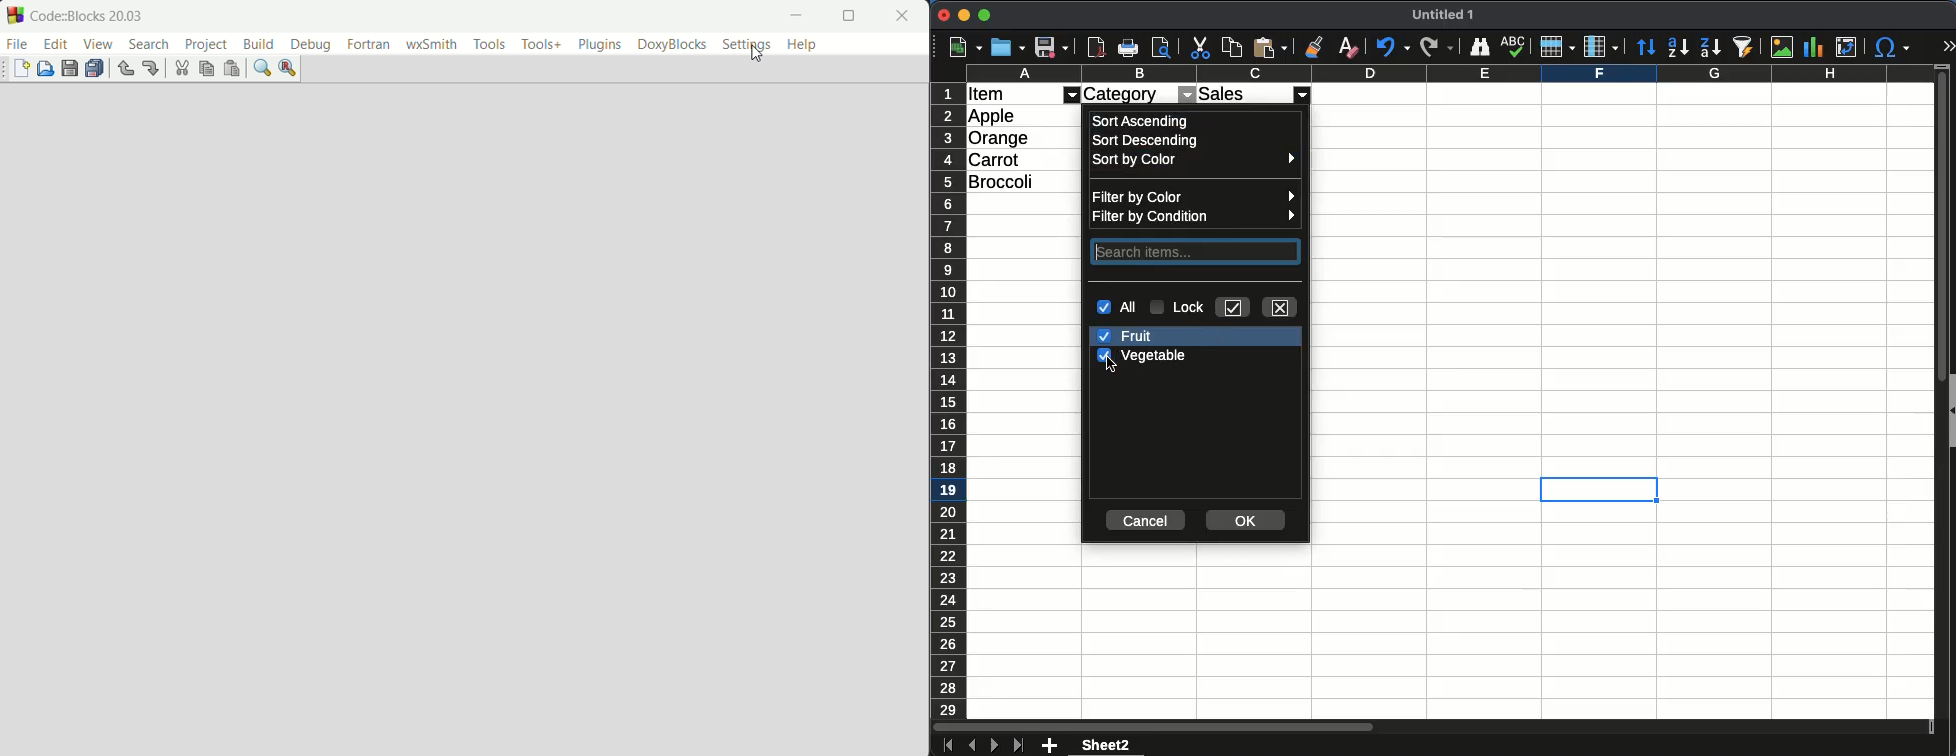  What do you see at coordinates (803, 44) in the screenshot?
I see `help` at bounding box center [803, 44].